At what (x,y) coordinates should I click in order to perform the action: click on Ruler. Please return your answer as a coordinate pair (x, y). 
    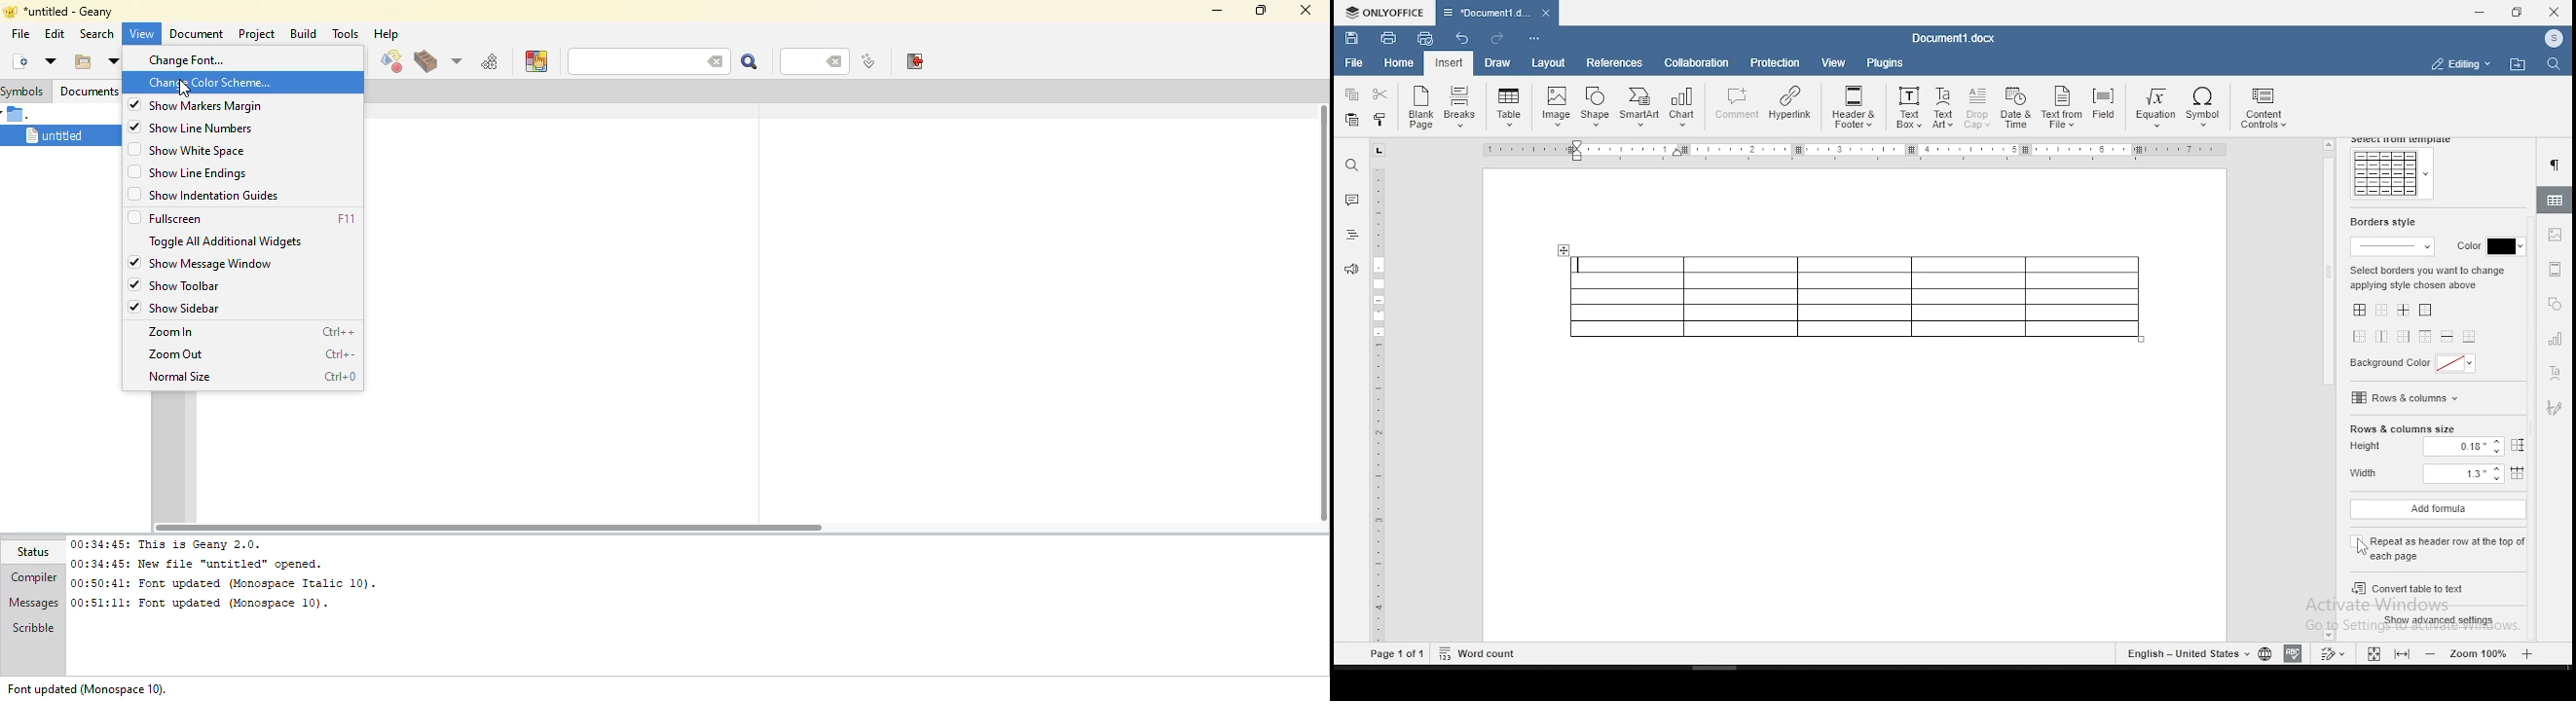
    Looking at the image, I should click on (1858, 150).